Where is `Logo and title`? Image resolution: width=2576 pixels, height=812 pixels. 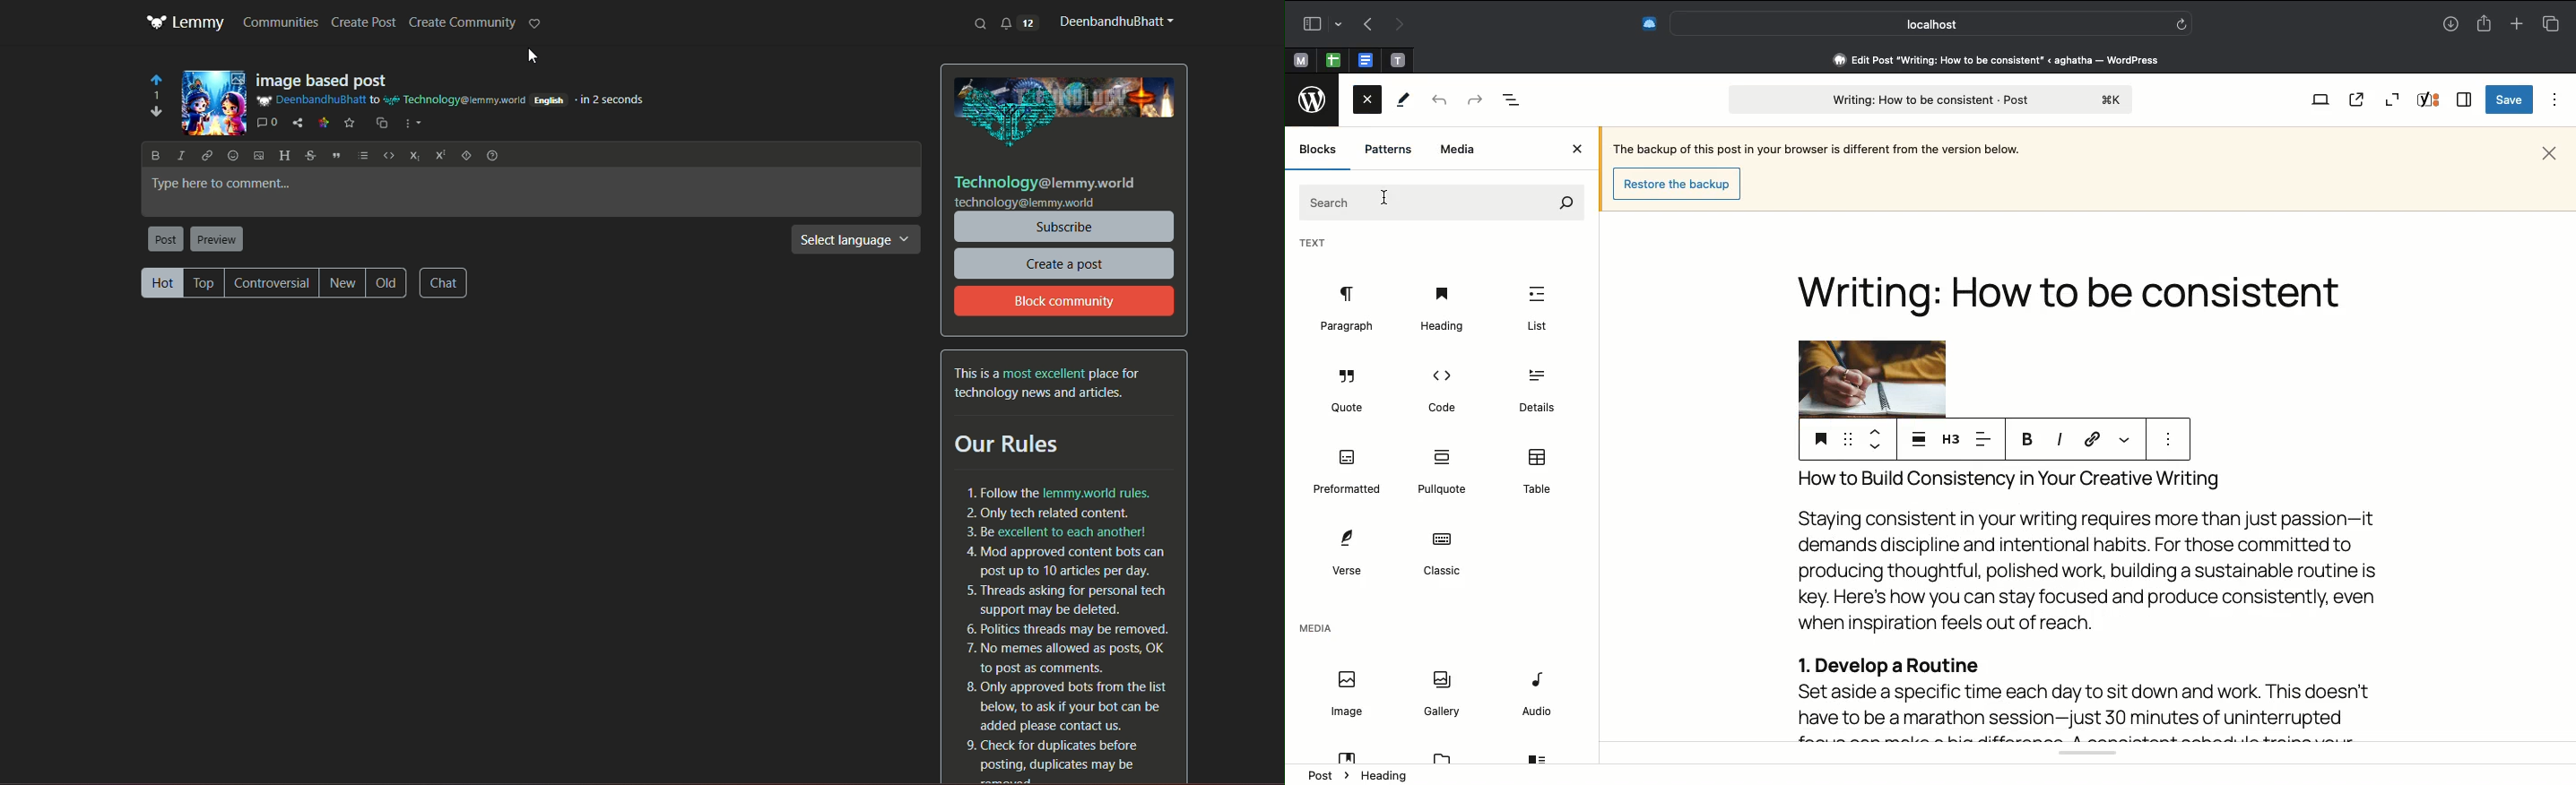
Logo and title is located at coordinates (185, 23).